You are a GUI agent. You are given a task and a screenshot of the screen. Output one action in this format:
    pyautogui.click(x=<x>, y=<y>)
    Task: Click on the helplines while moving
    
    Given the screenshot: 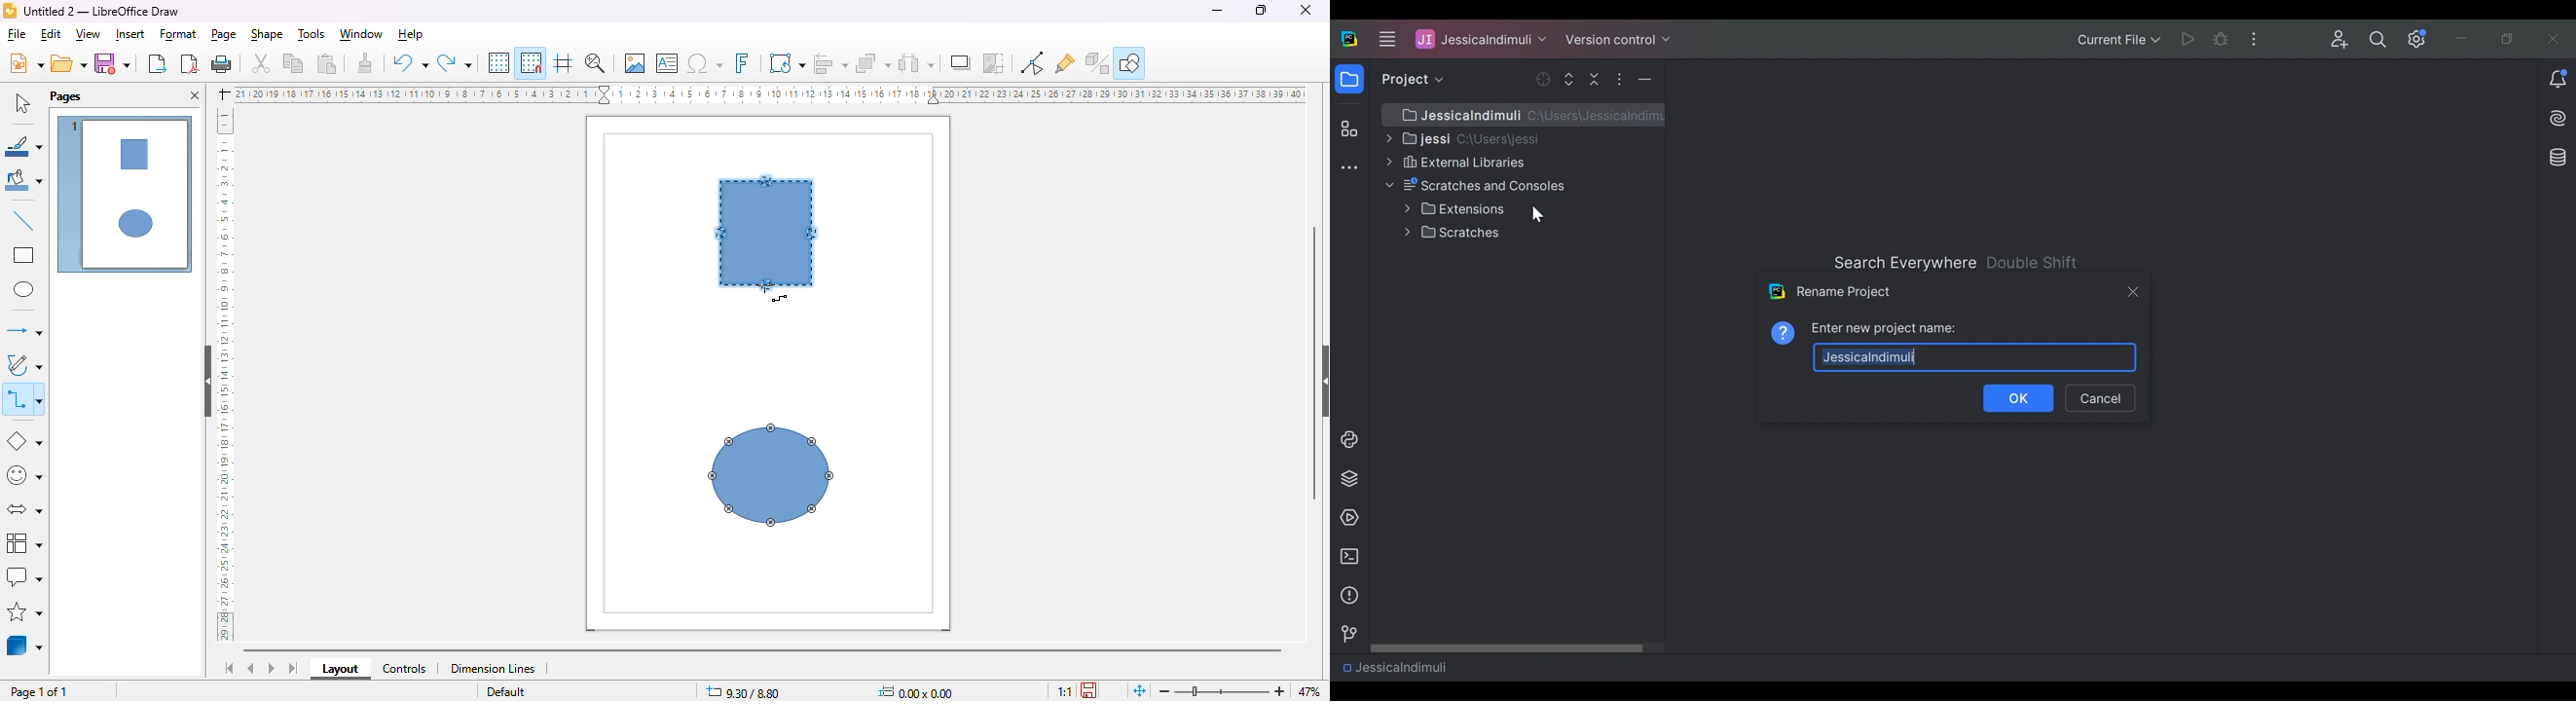 What is the action you would take?
    pyautogui.click(x=563, y=63)
    